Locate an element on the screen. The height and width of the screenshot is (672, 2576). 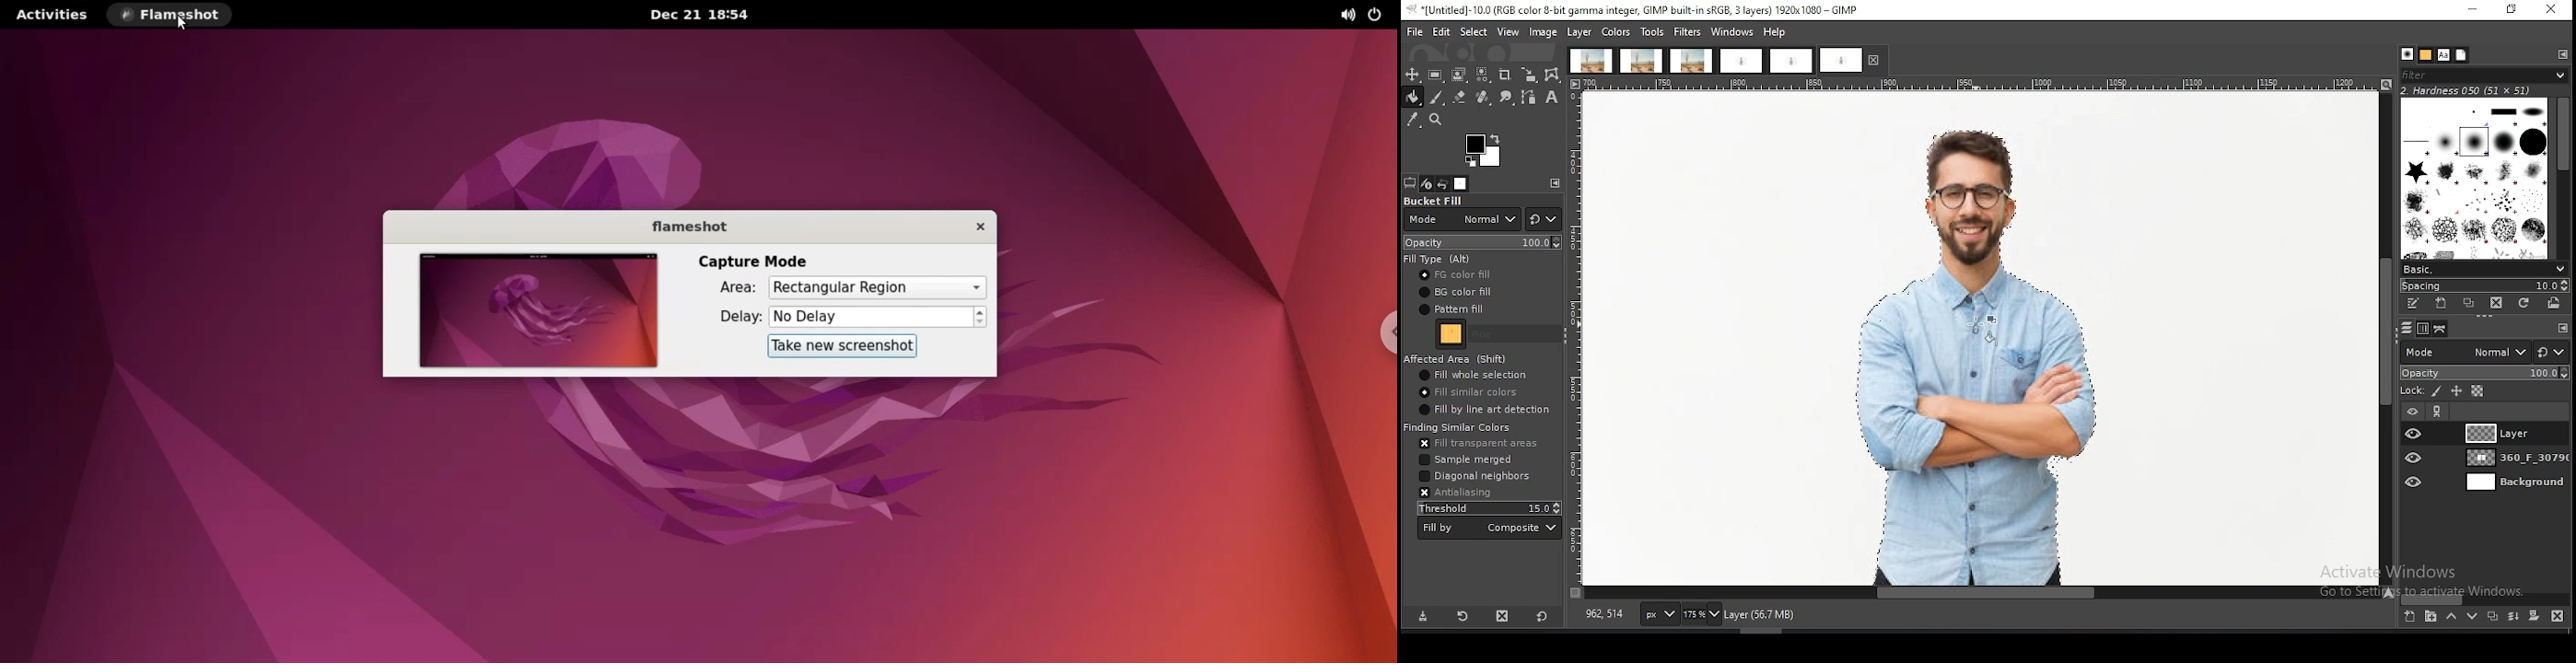
layer visibility on/off is located at coordinates (2415, 483).